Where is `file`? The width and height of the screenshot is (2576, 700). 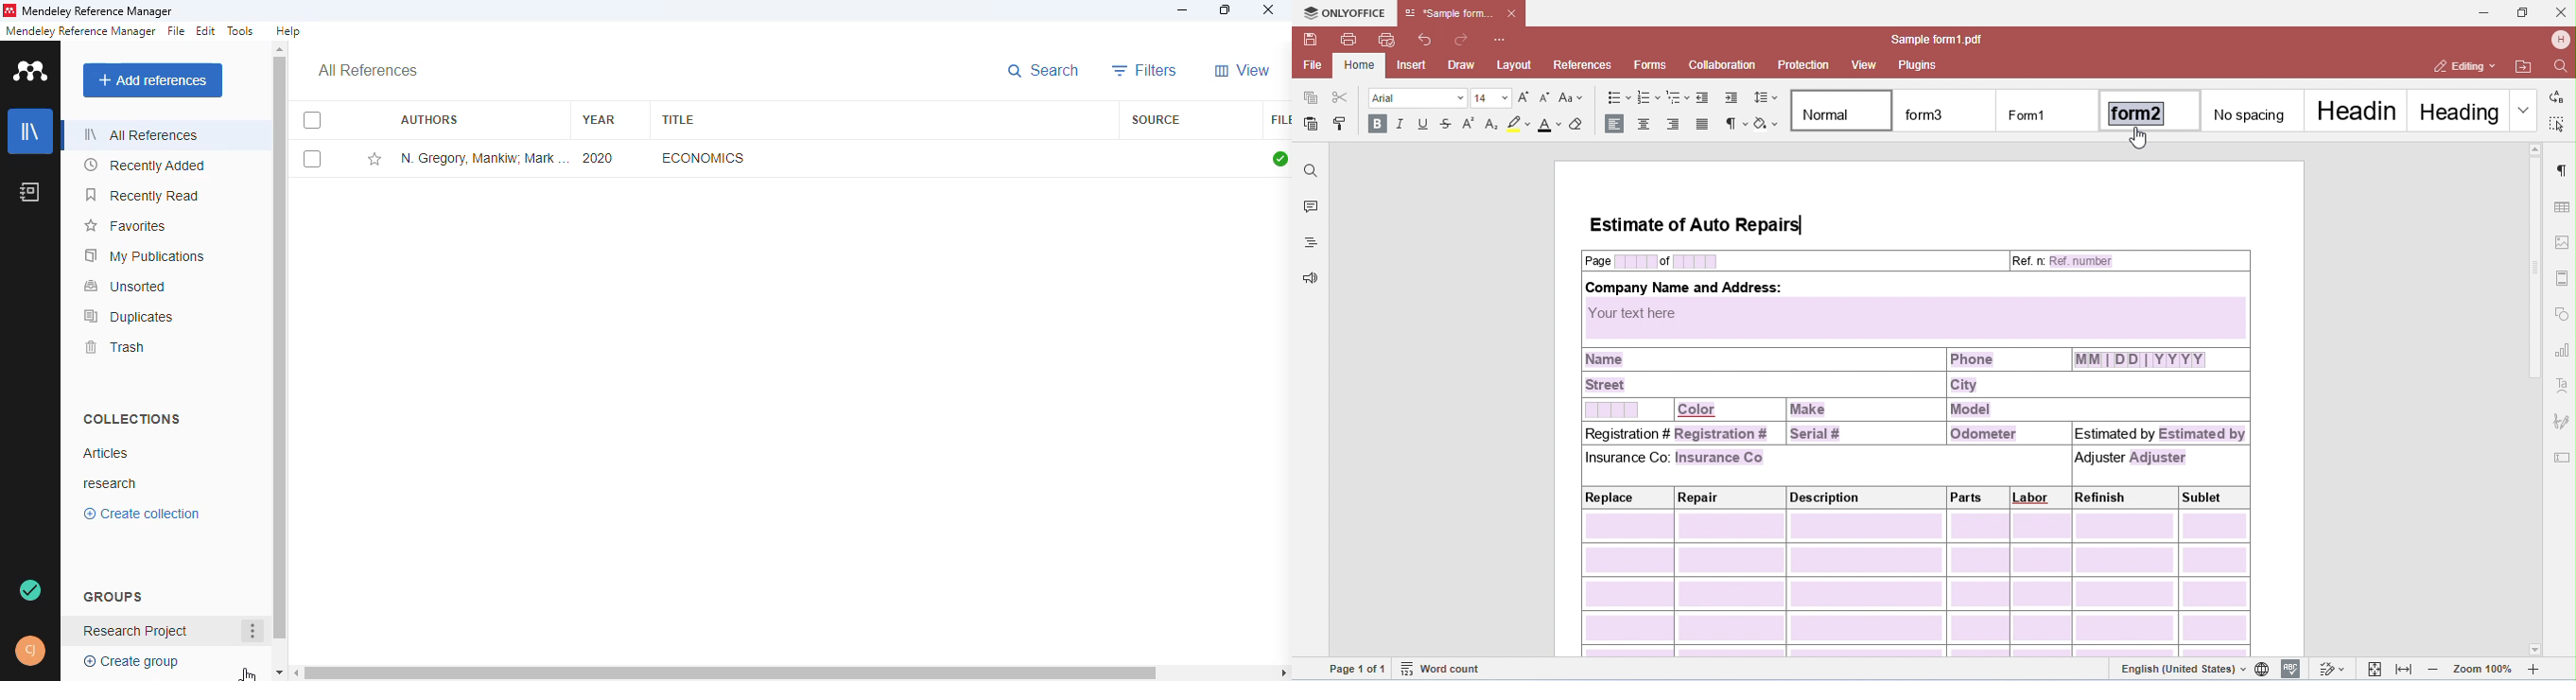 file is located at coordinates (176, 30).